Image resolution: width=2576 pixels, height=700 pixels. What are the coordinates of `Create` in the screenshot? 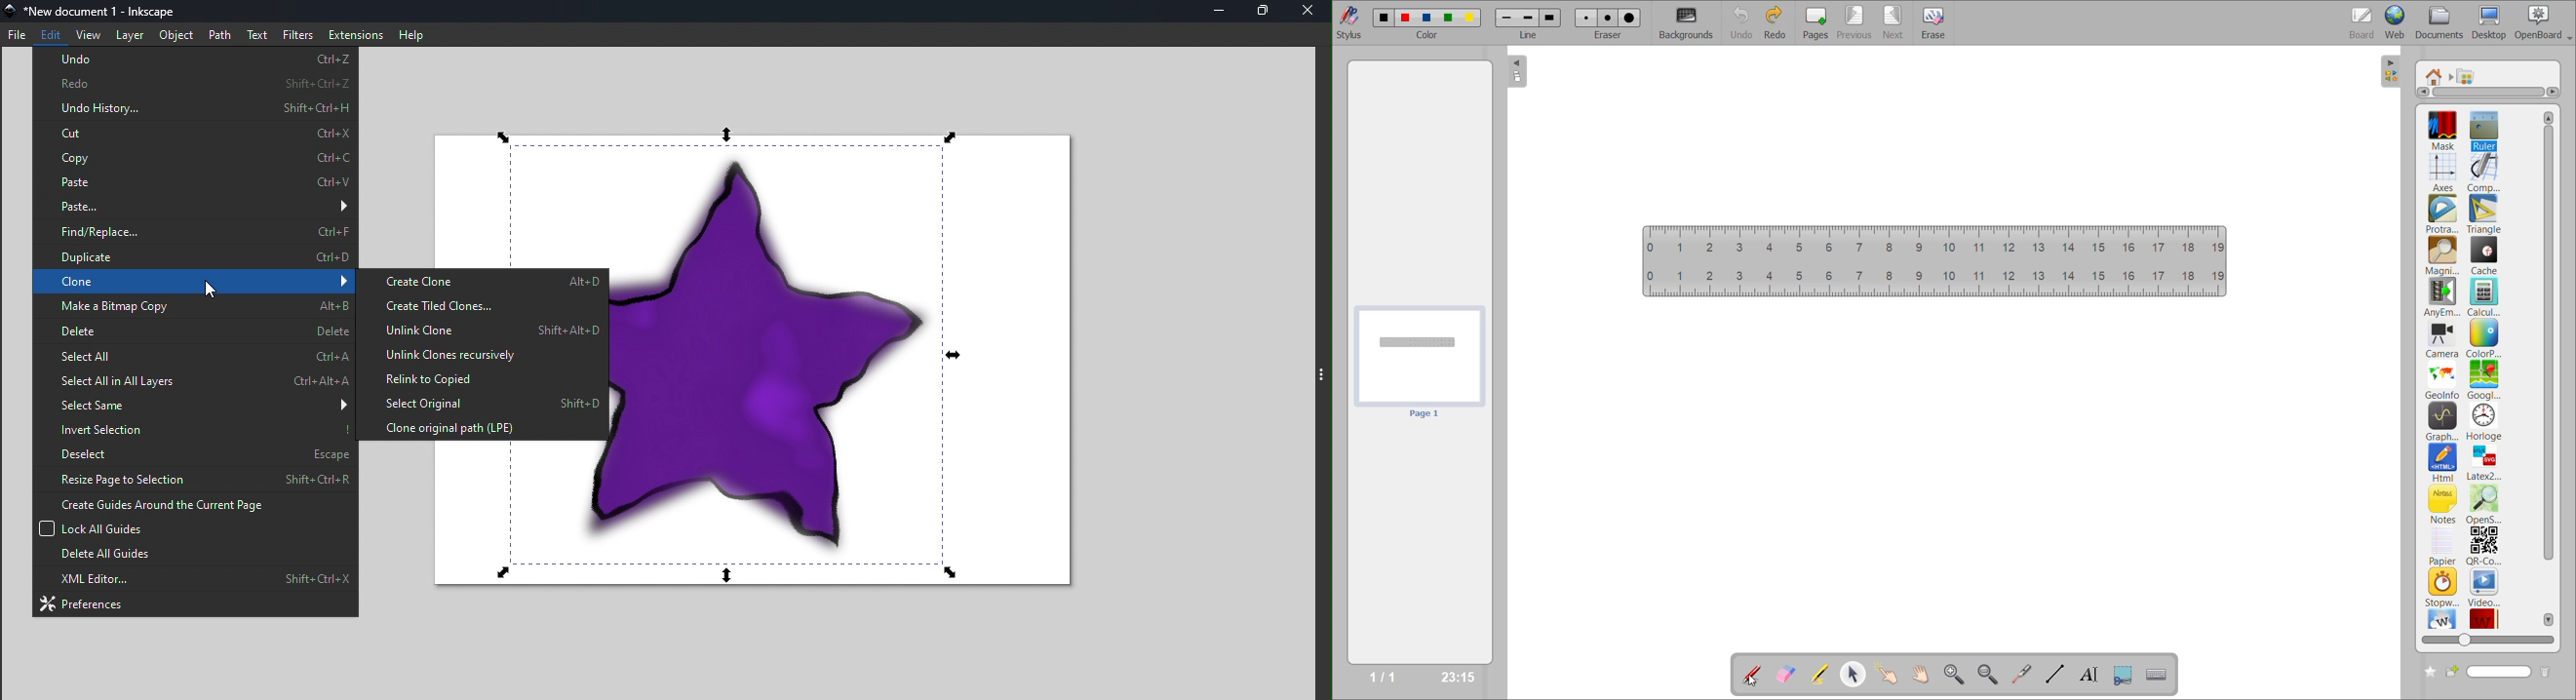 It's located at (483, 282).